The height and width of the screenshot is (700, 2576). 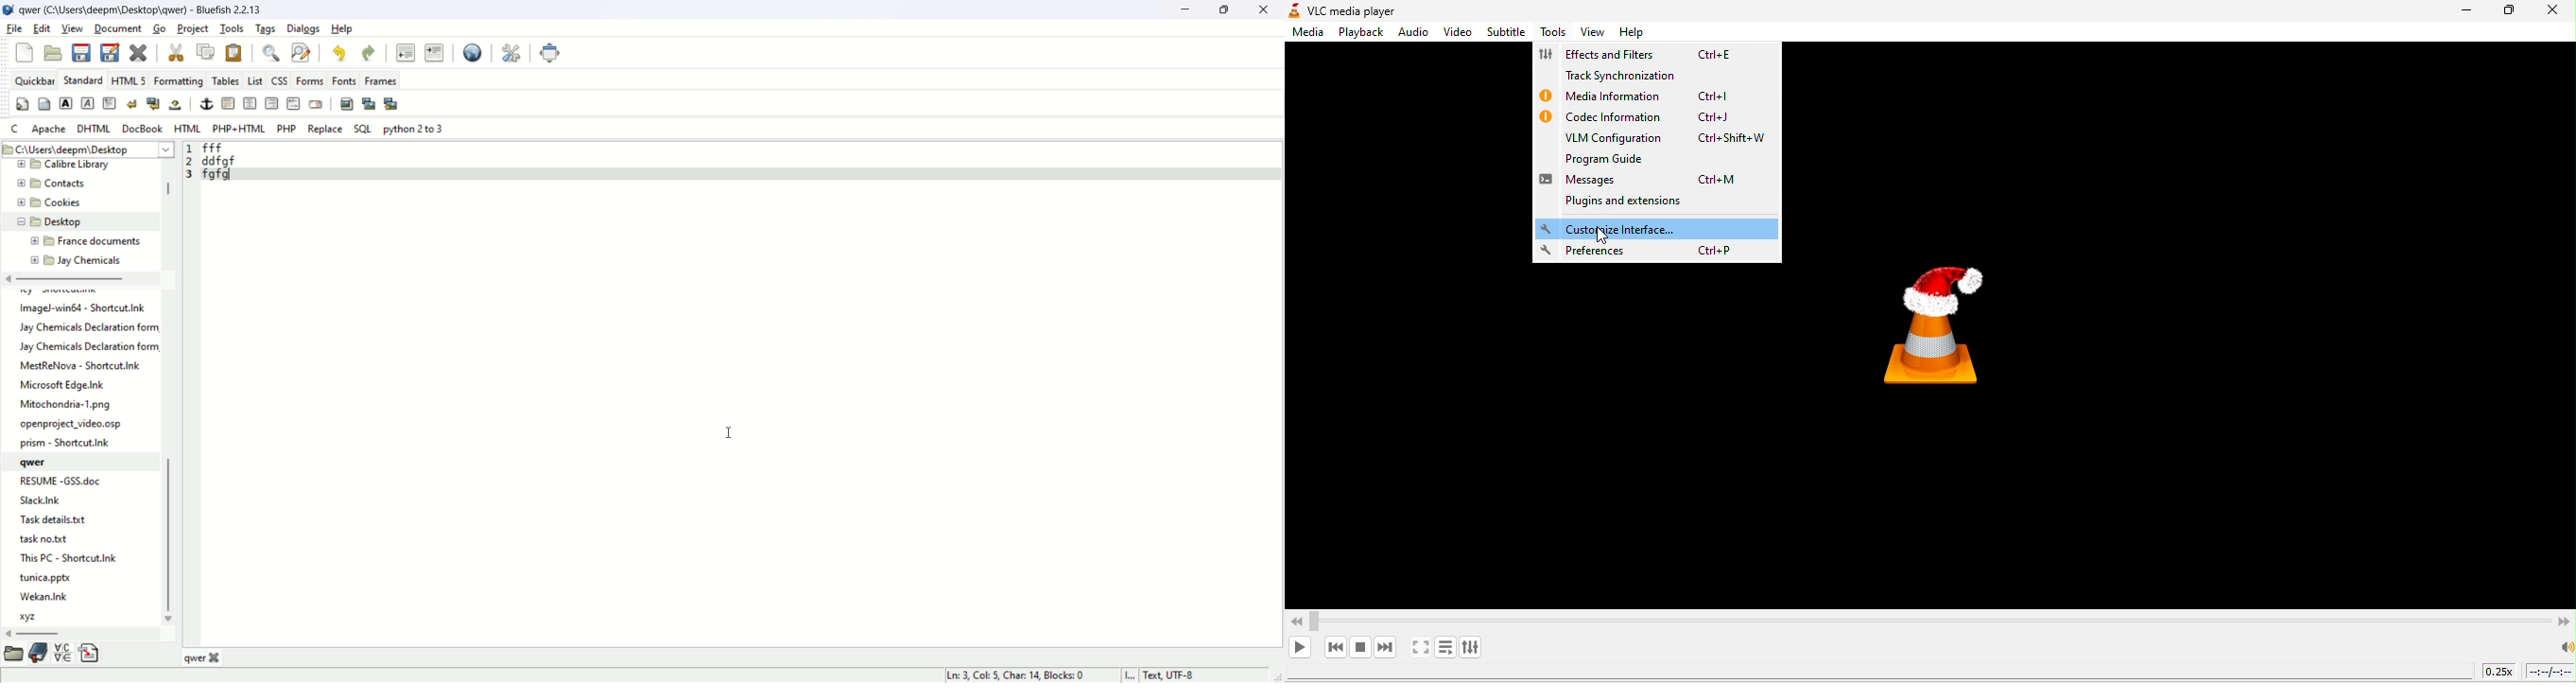 I want to click on minimize, so click(x=1182, y=10).